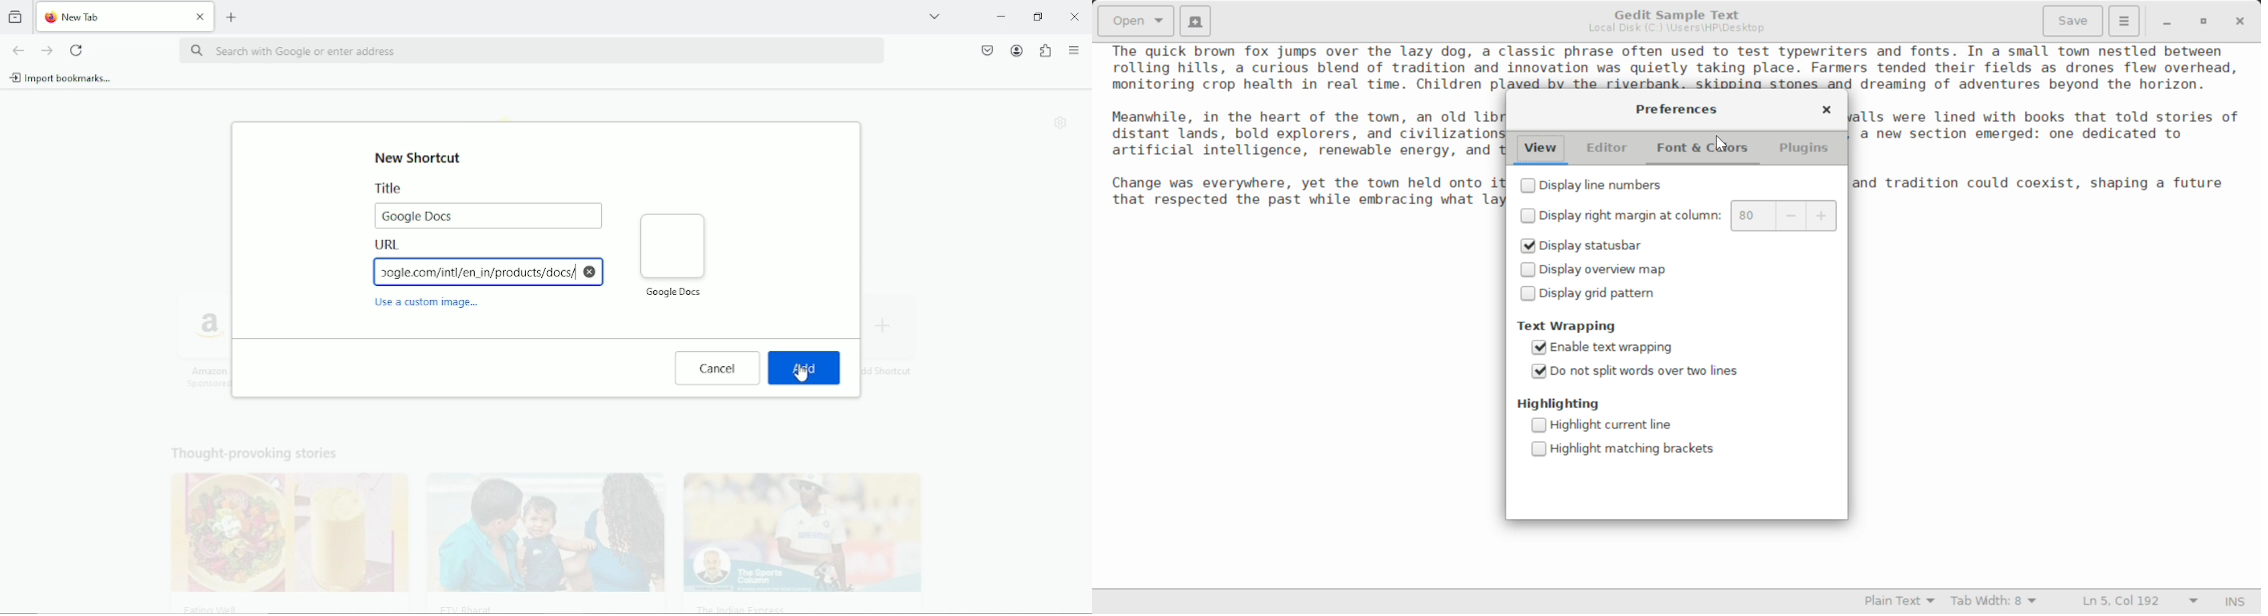 The width and height of the screenshot is (2268, 616). Describe the element at coordinates (999, 17) in the screenshot. I see `minimize` at that location.